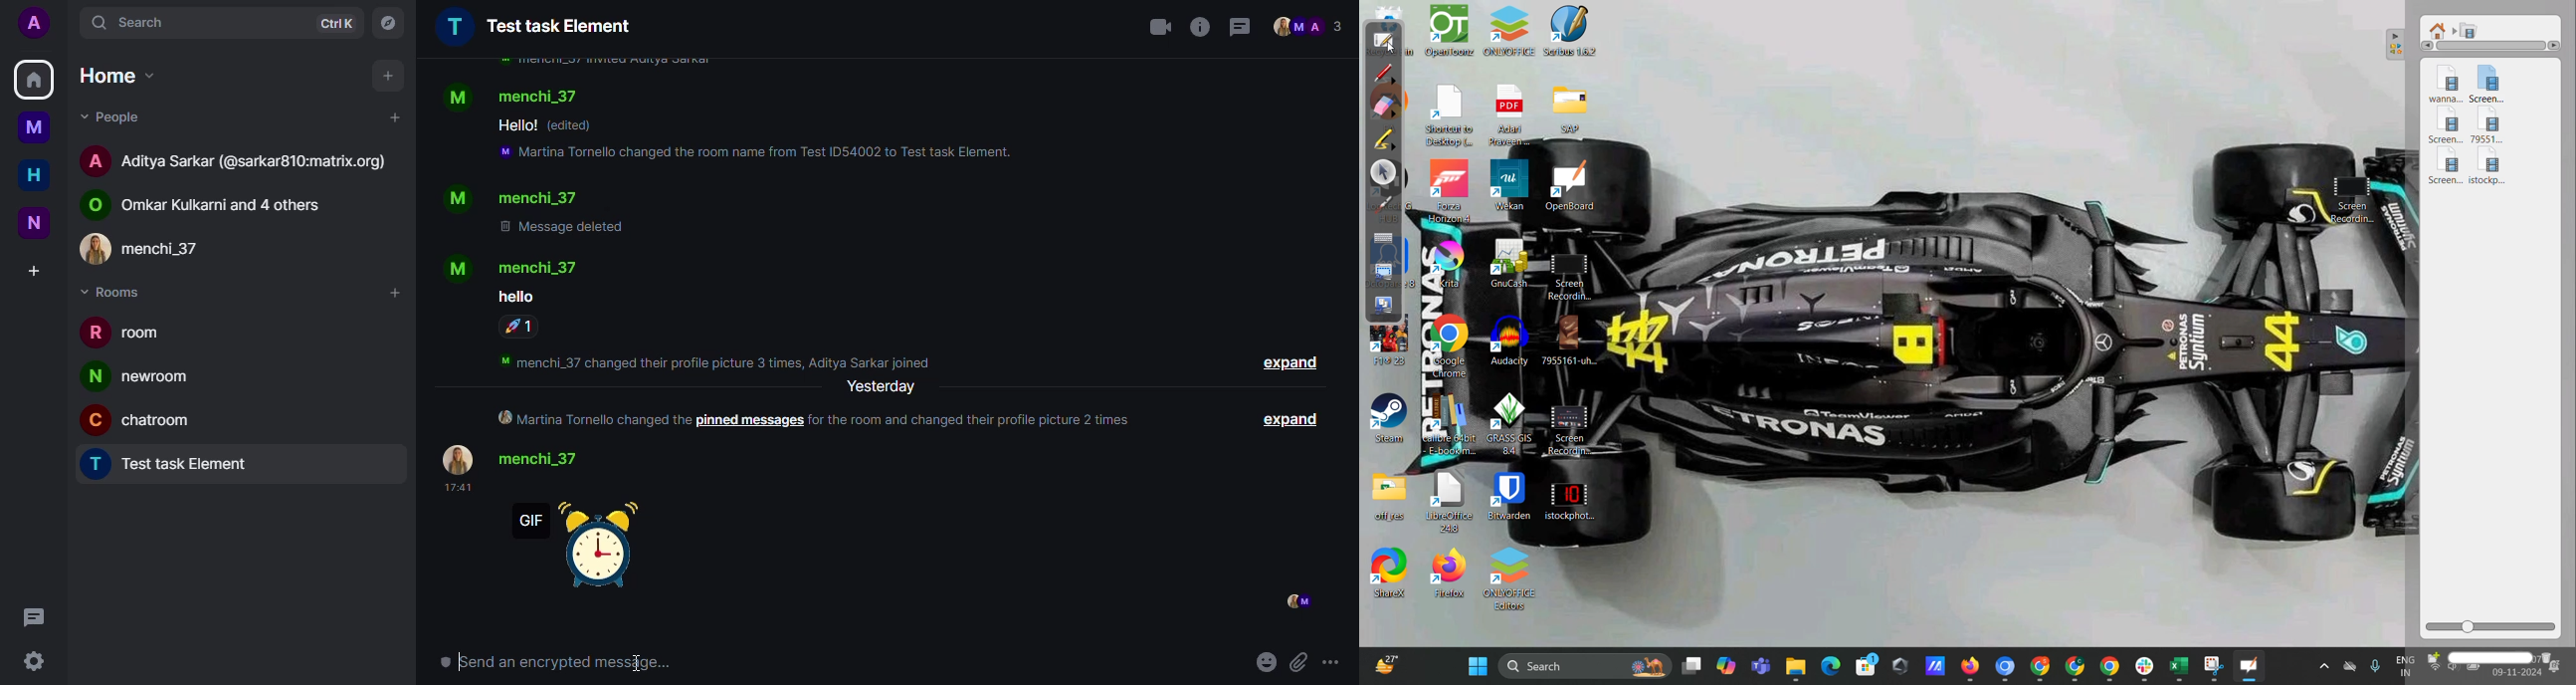 The height and width of the screenshot is (700, 2576). Describe the element at coordinates (979, 419) in the screenshot. I see `for the room and changed their profile picture 2 times.` at that location.